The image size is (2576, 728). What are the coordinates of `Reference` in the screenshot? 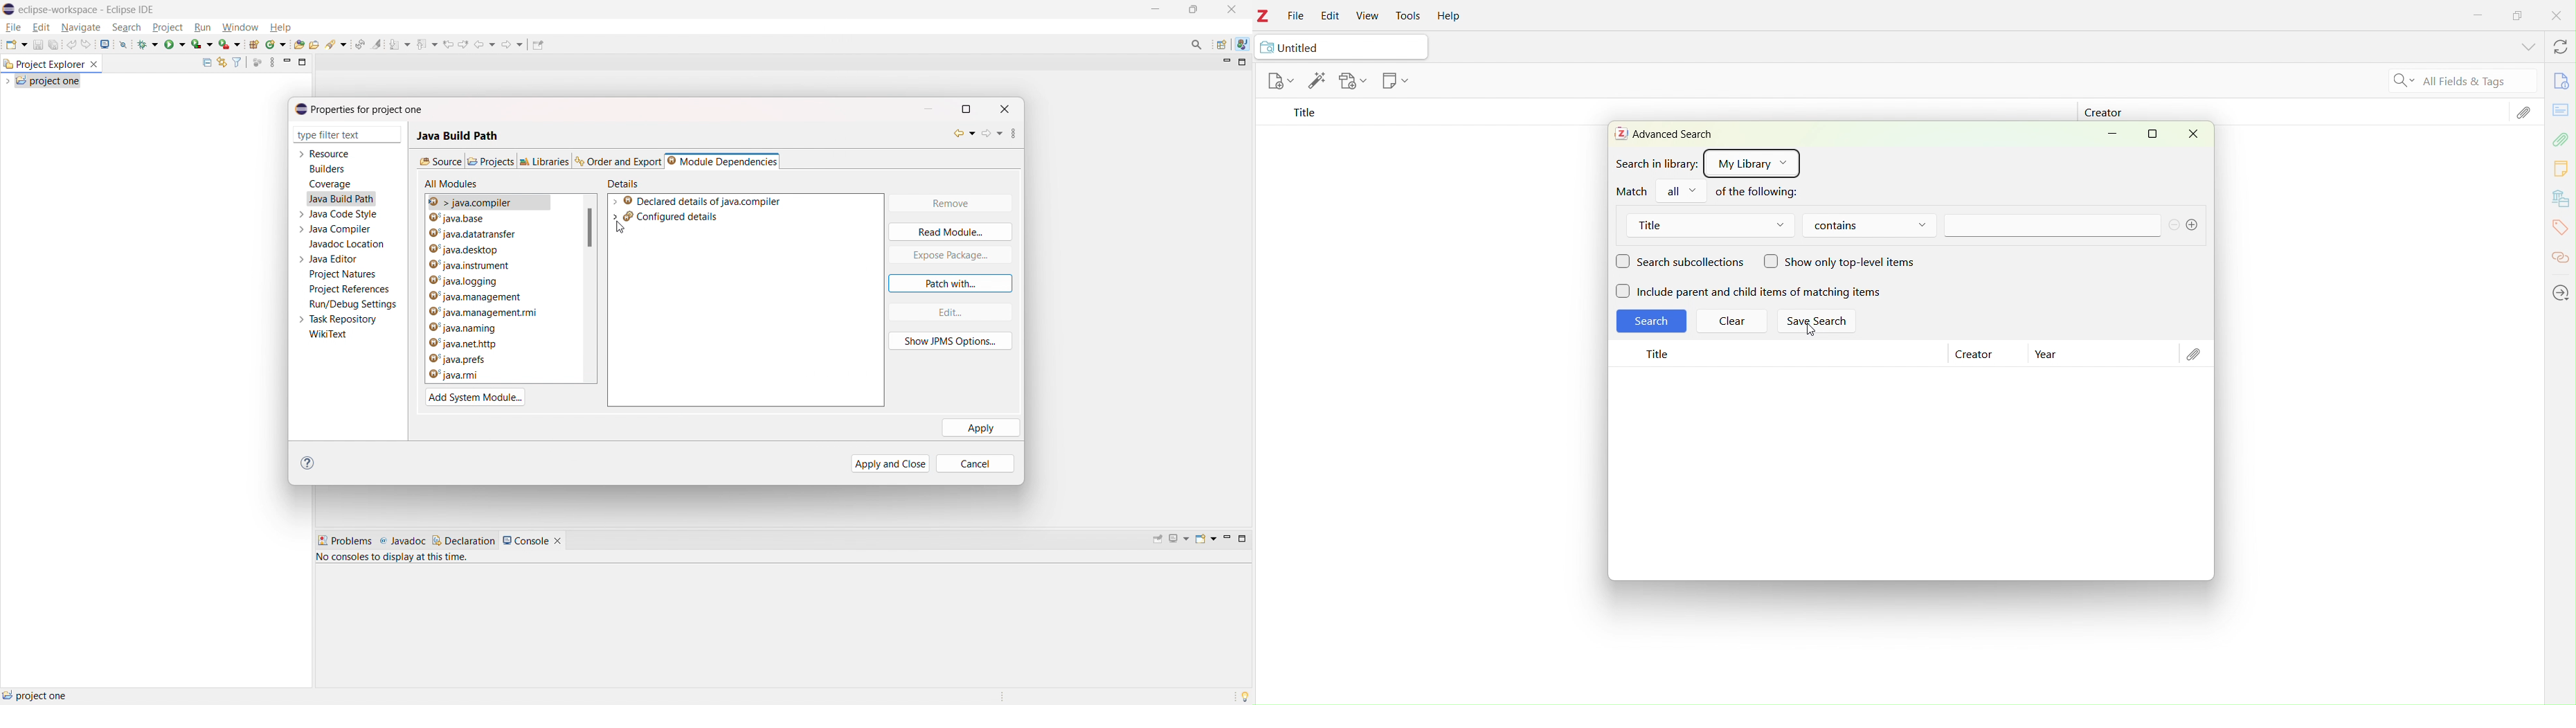 It's located at (1396, 82).